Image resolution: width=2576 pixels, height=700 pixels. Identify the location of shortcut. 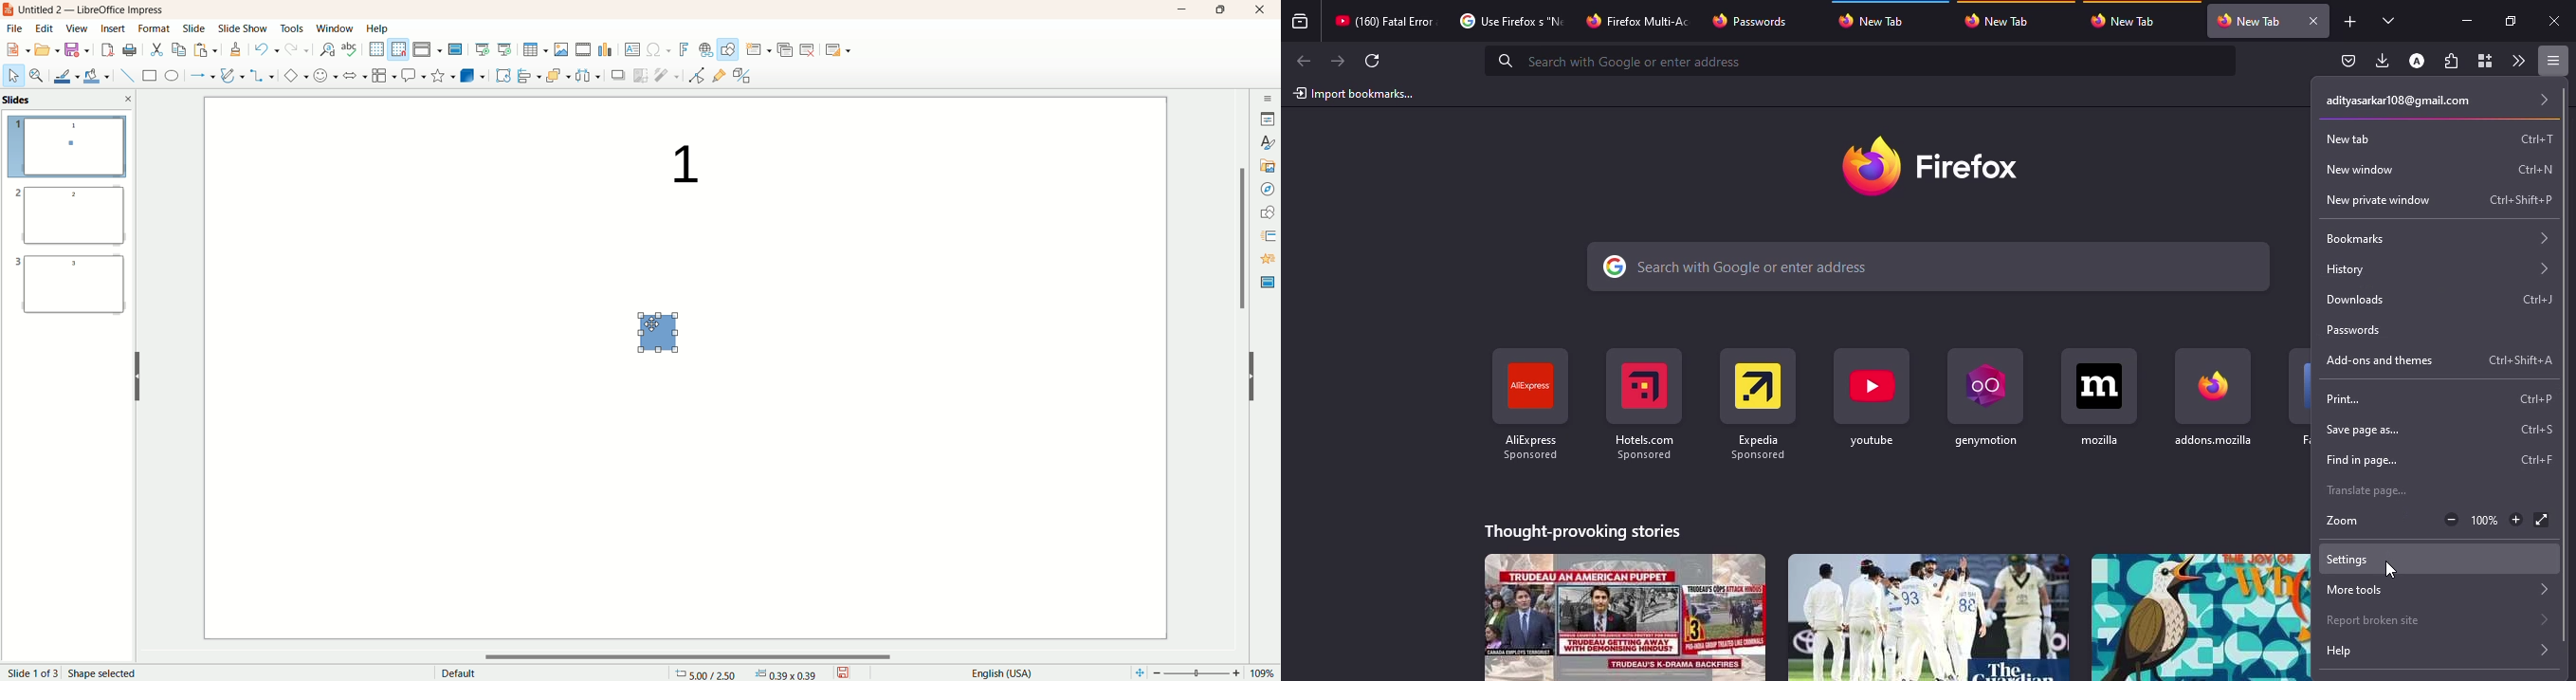
(1873, 398).